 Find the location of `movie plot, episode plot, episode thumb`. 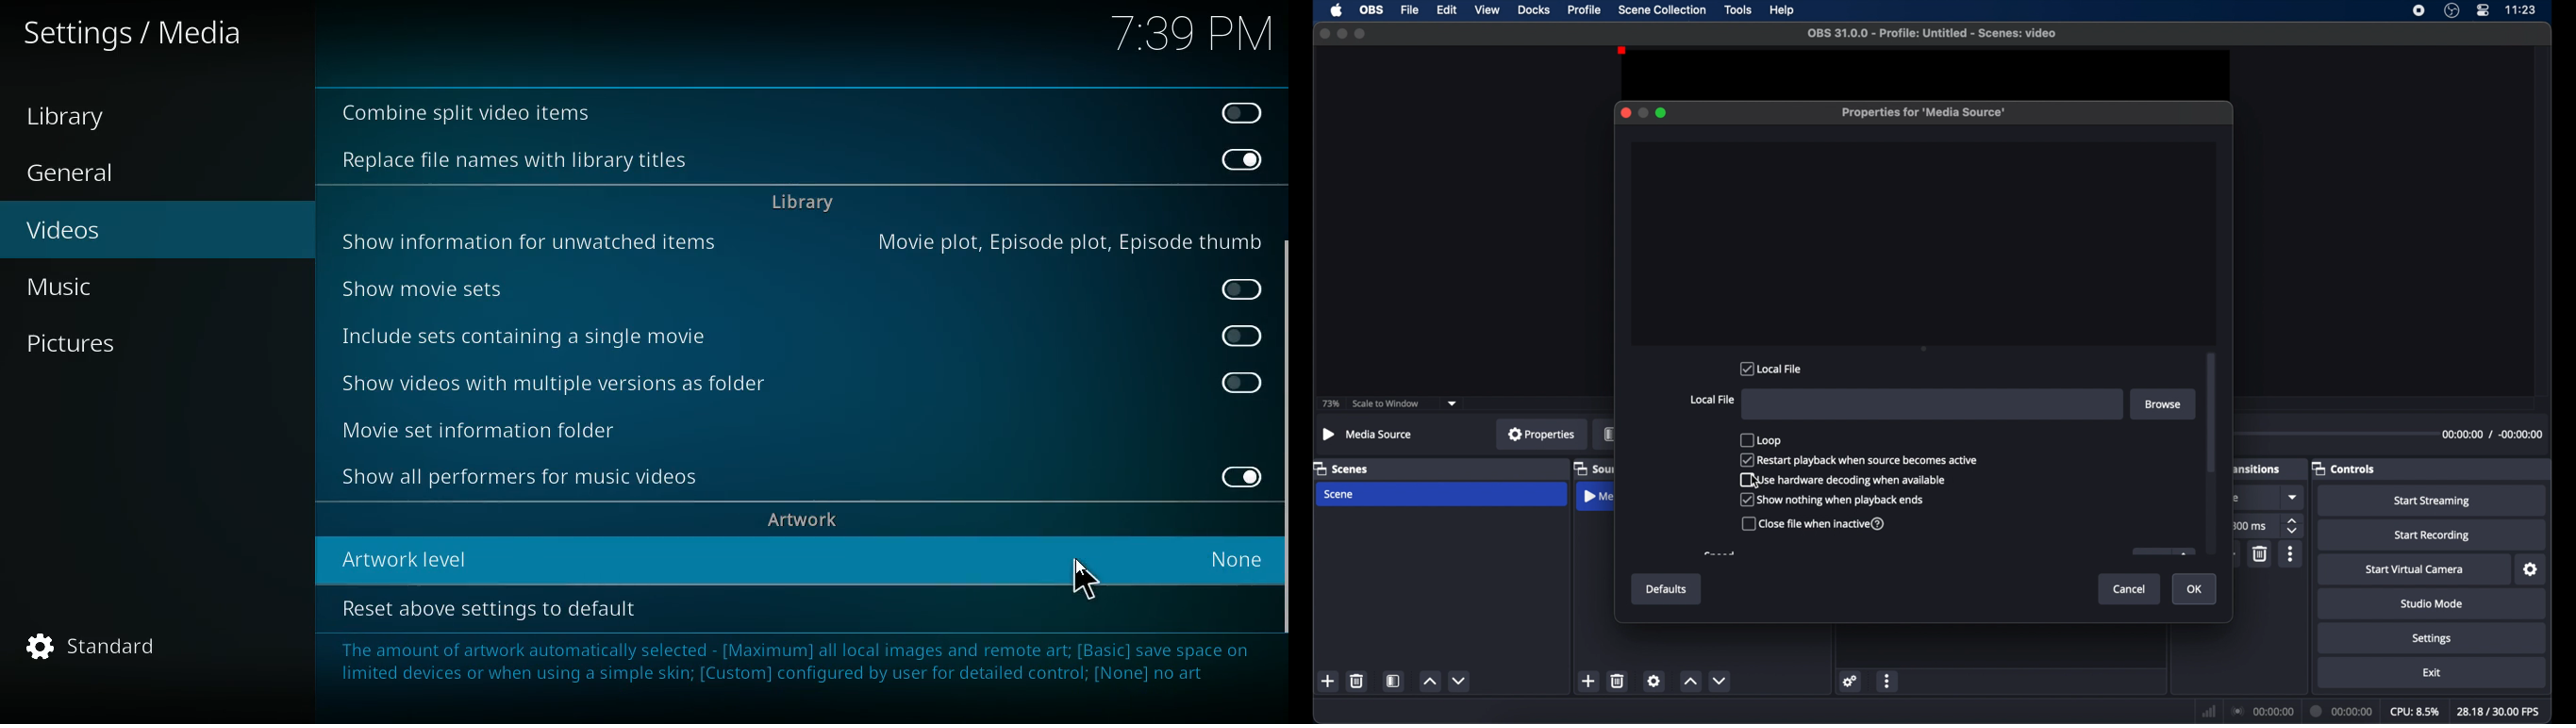

movie plot, episode plot, episode thumb is located at coordinates (1066, 241).